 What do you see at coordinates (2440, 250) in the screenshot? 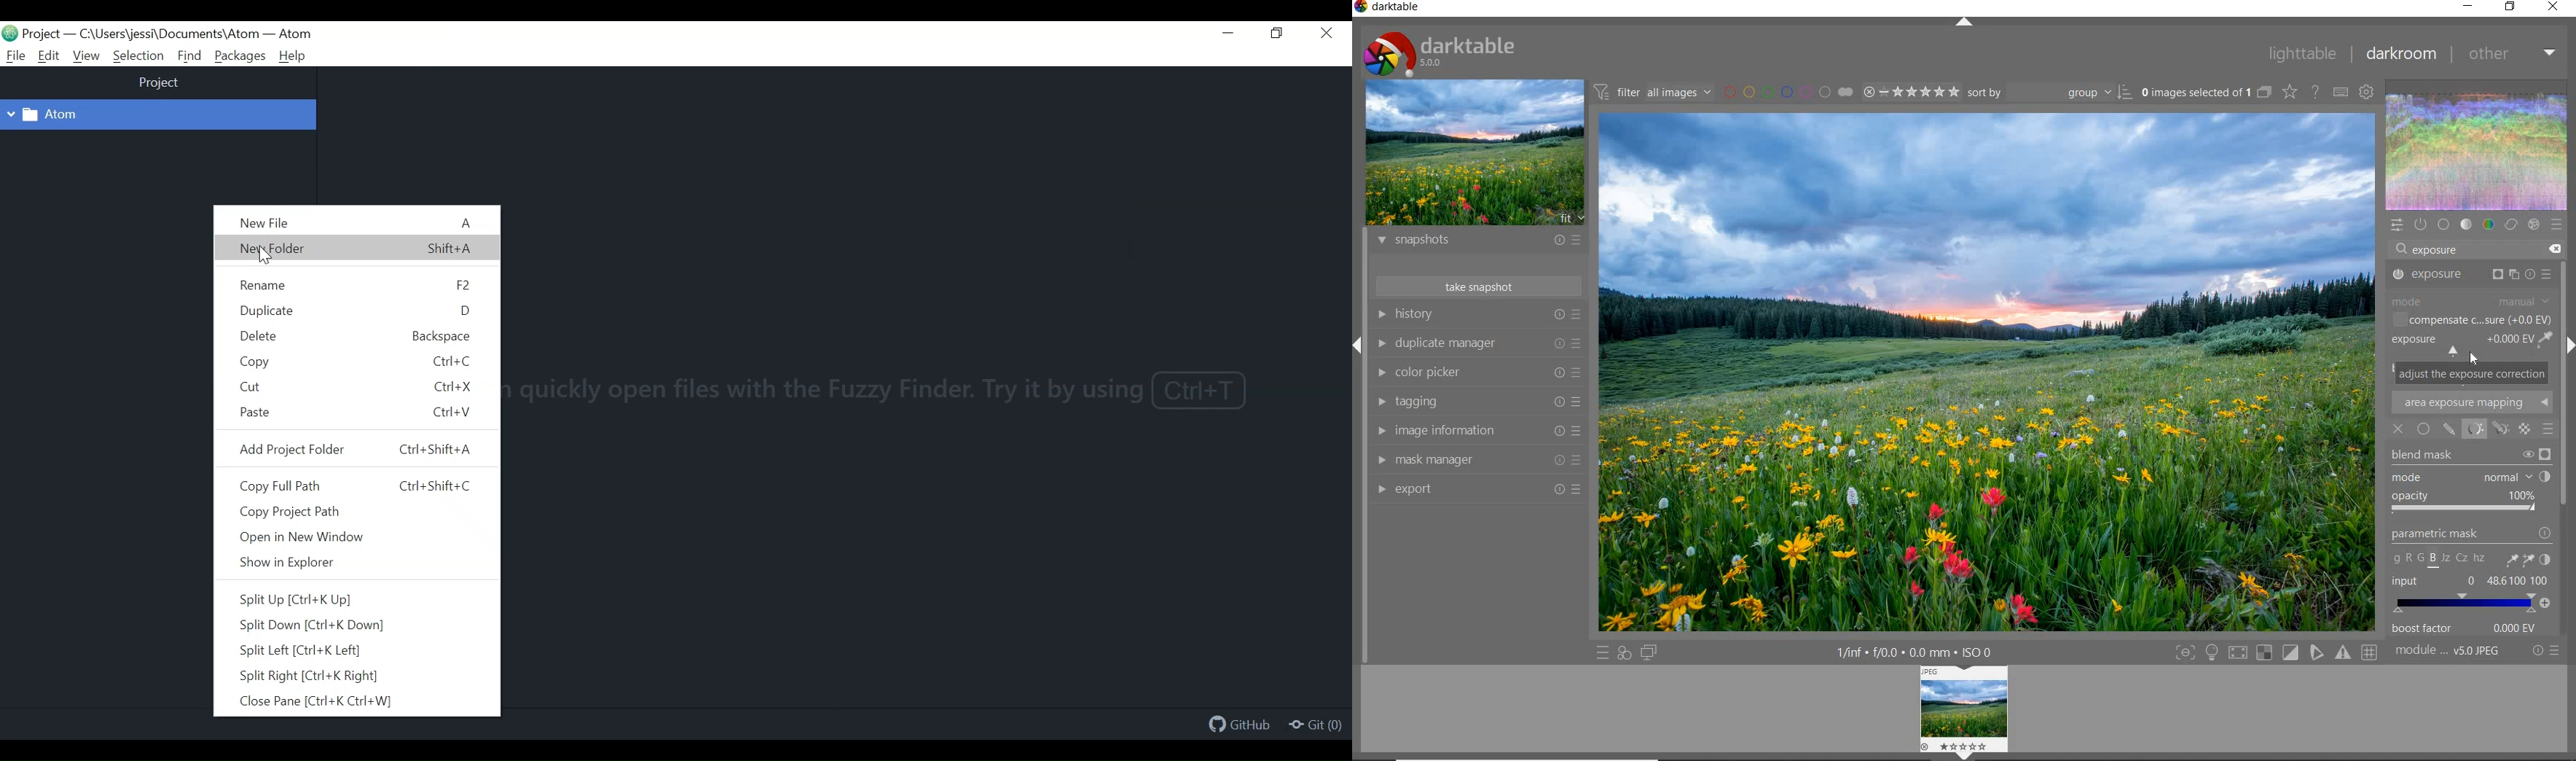
I see `exposure` at bounding box center [2440, 250].